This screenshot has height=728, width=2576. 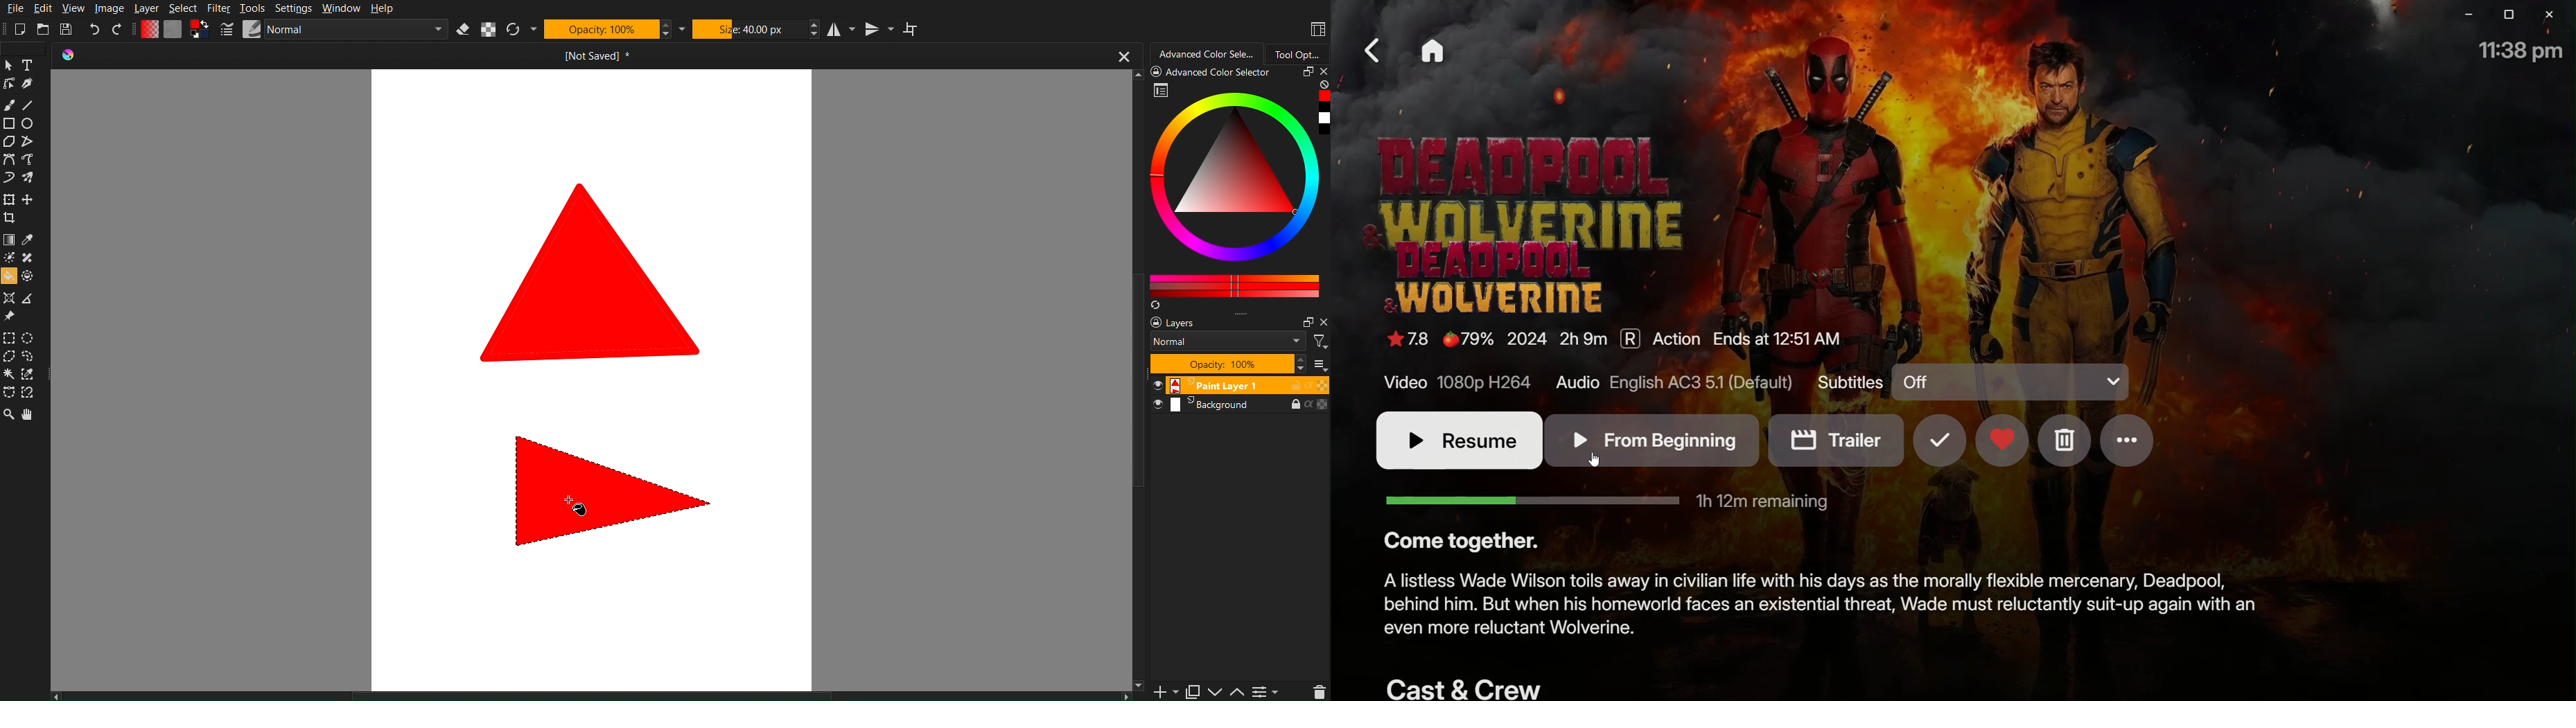 What do you see at coordinates (8, 338) in the screenshot?
I see `Selection square` at bounding box center [8, 338].